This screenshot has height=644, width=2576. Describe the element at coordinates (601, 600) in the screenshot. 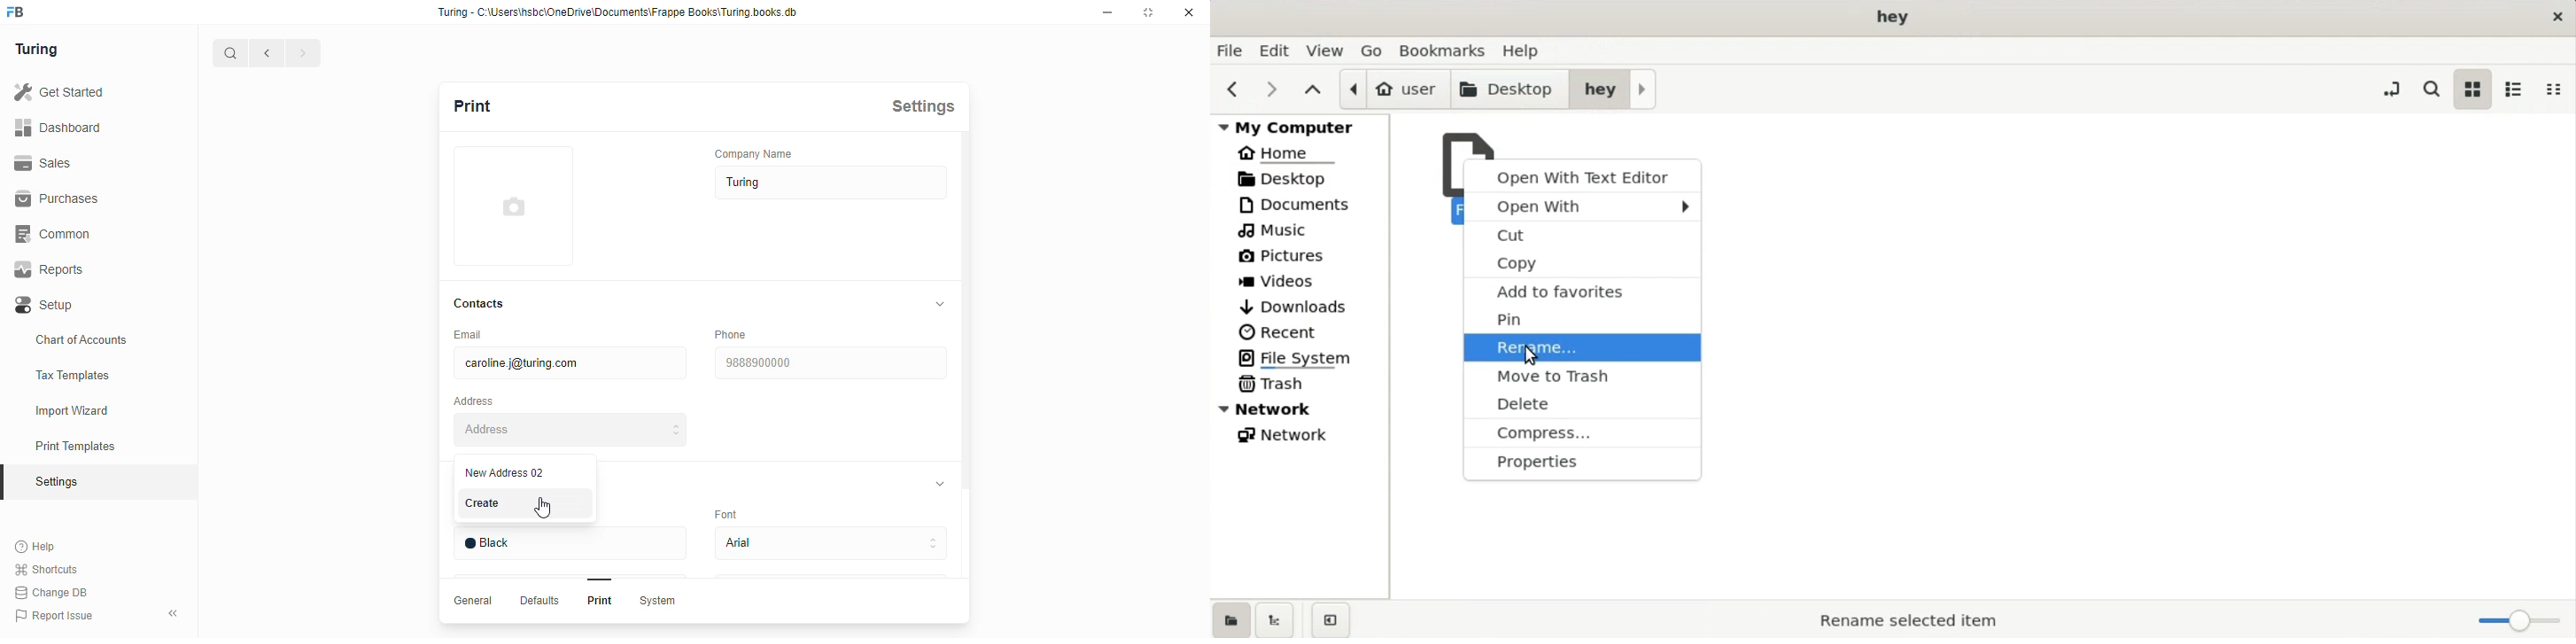

I see `Print` at that location.